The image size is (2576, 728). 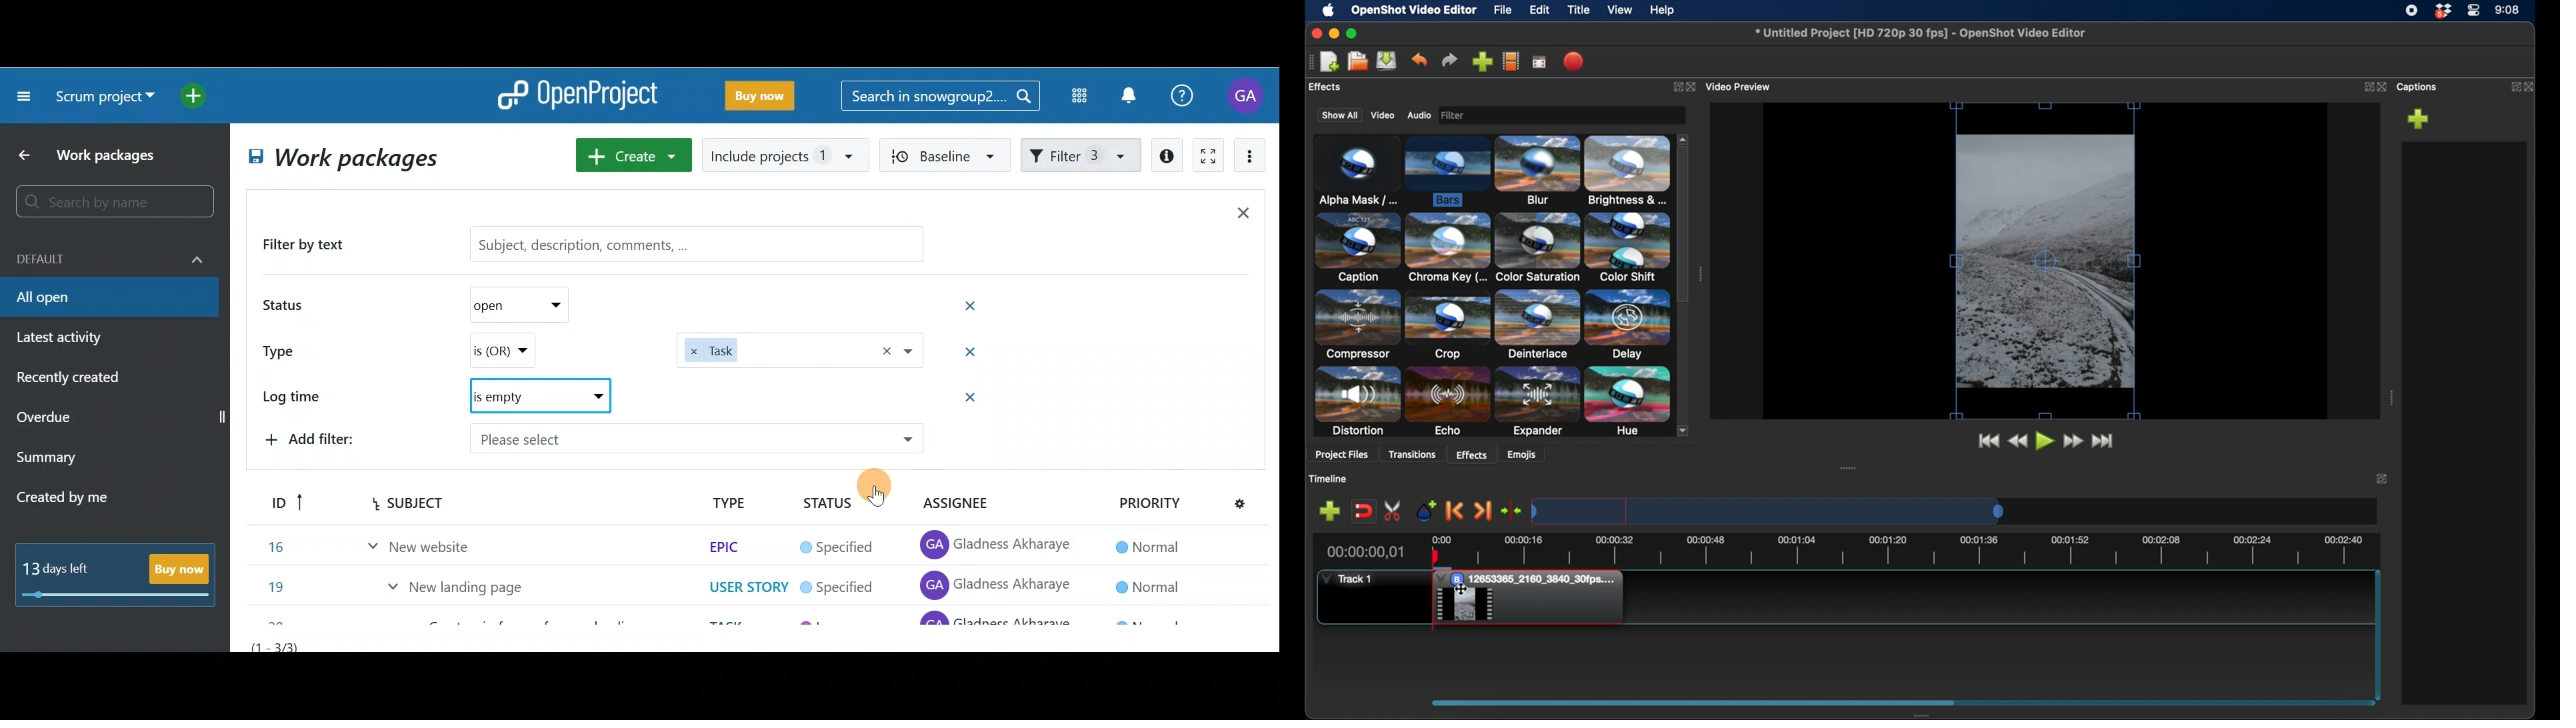 I want to click on import files, so click(x=1482, y=61).